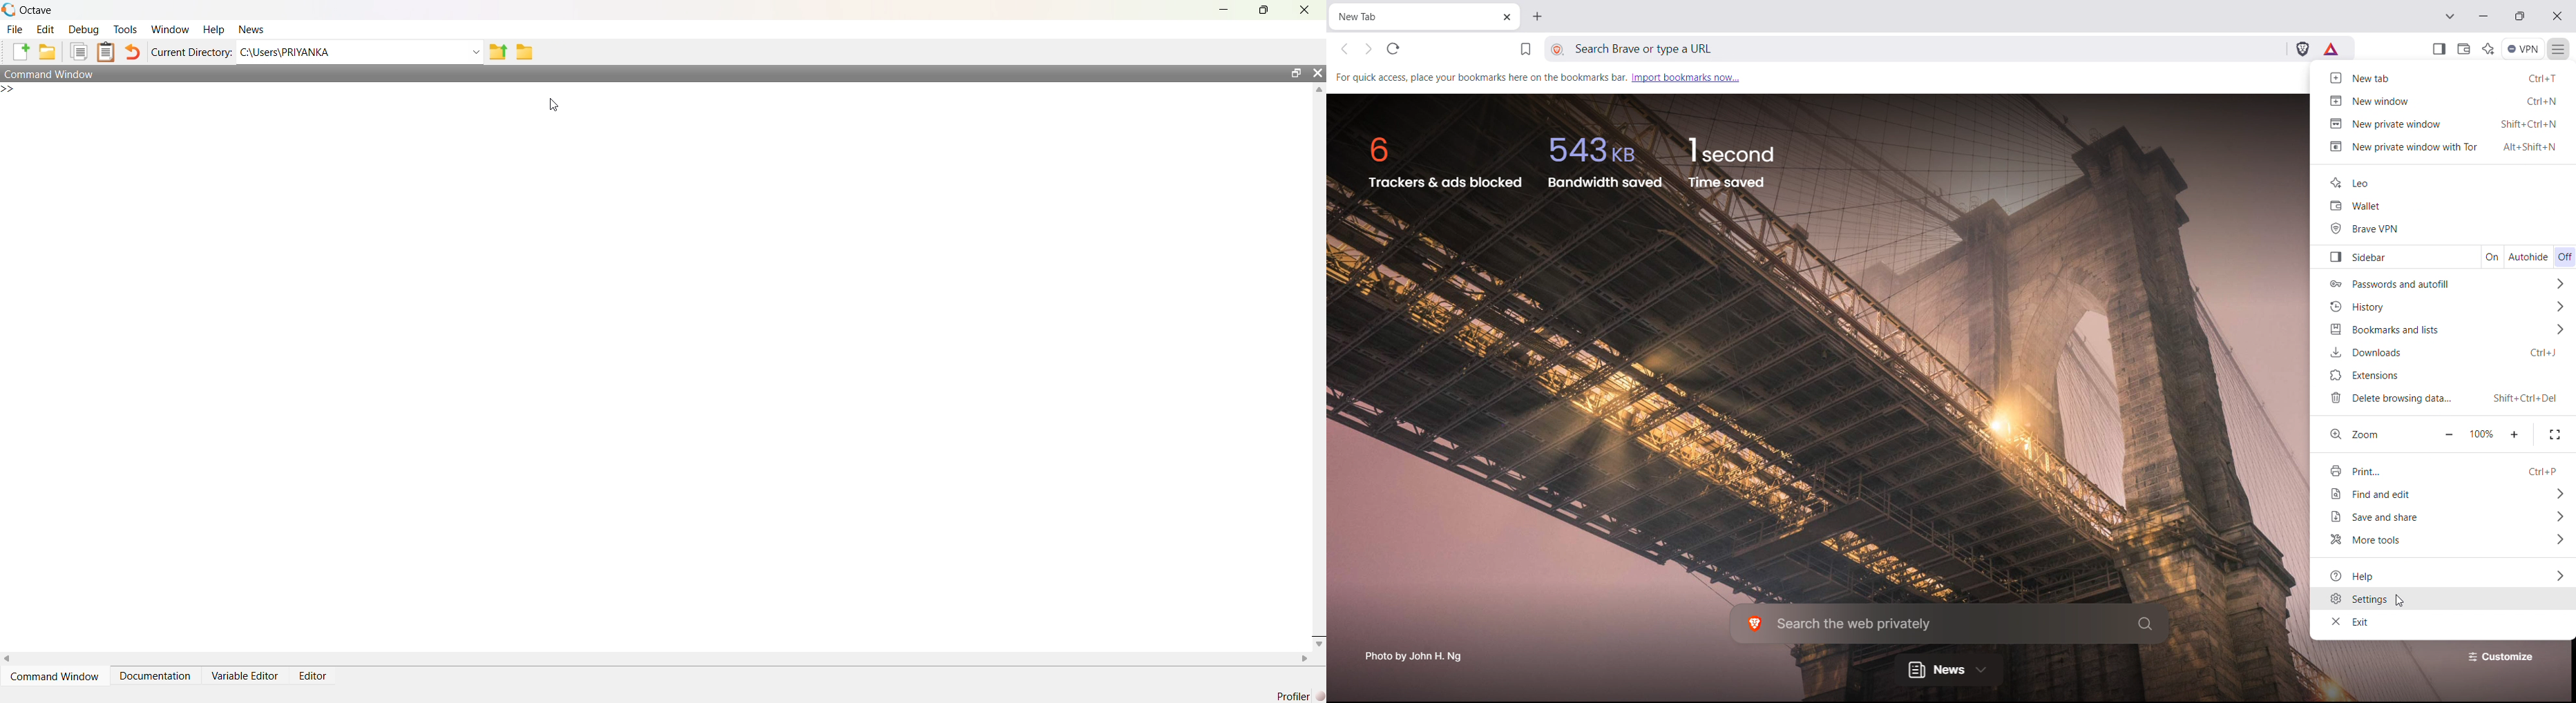  Describe the element at coordinates (2412, 256) in the screenshot. I see `sidebar toggle` at that location.